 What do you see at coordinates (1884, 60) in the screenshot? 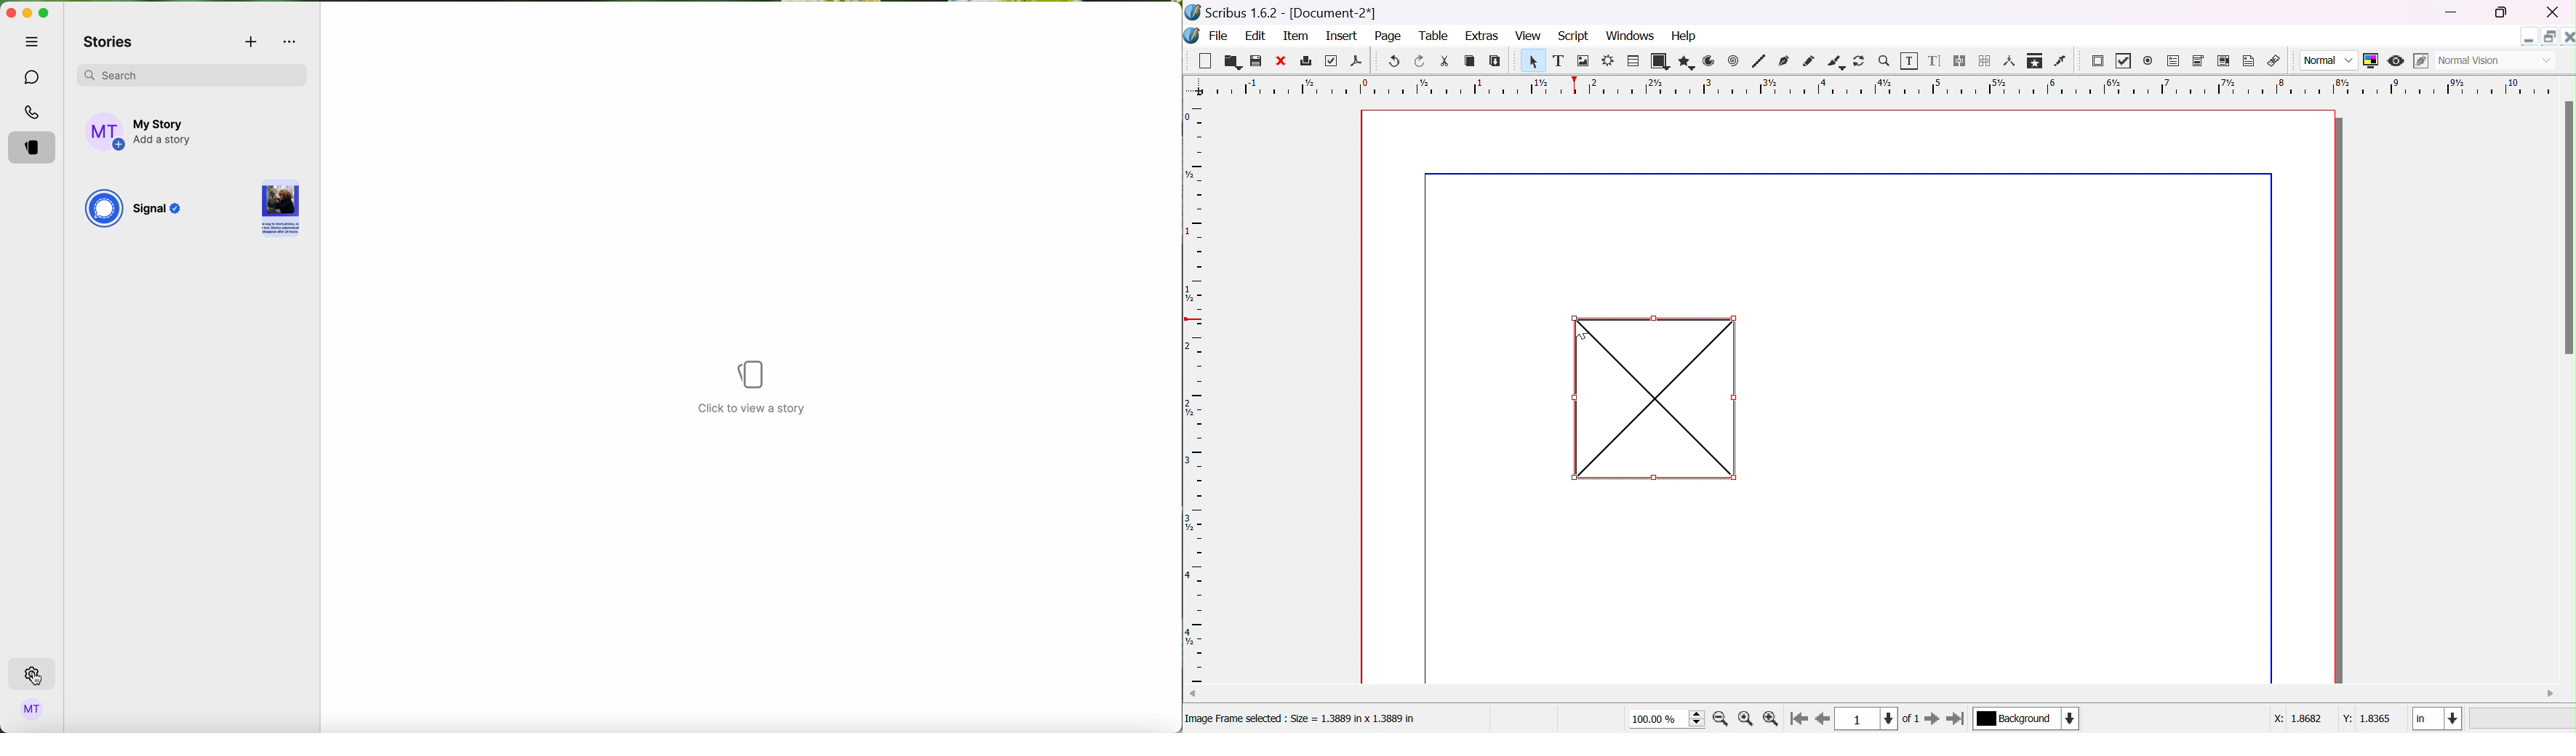
I see `zoom in/out` at bounding box center [1884, 60].